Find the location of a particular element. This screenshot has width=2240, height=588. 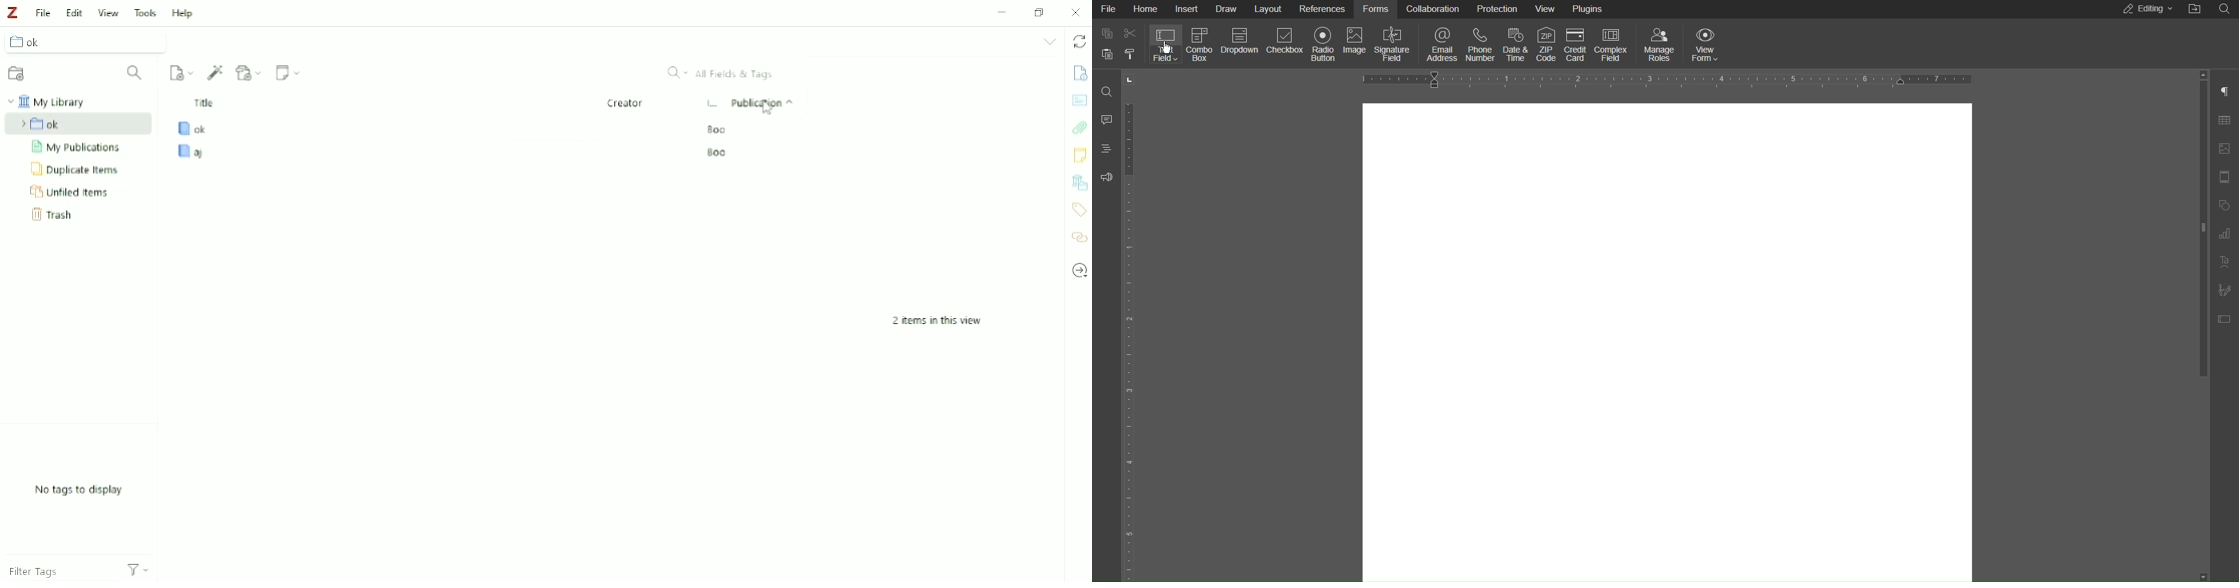

Search is located at coordinates (1105, 87).